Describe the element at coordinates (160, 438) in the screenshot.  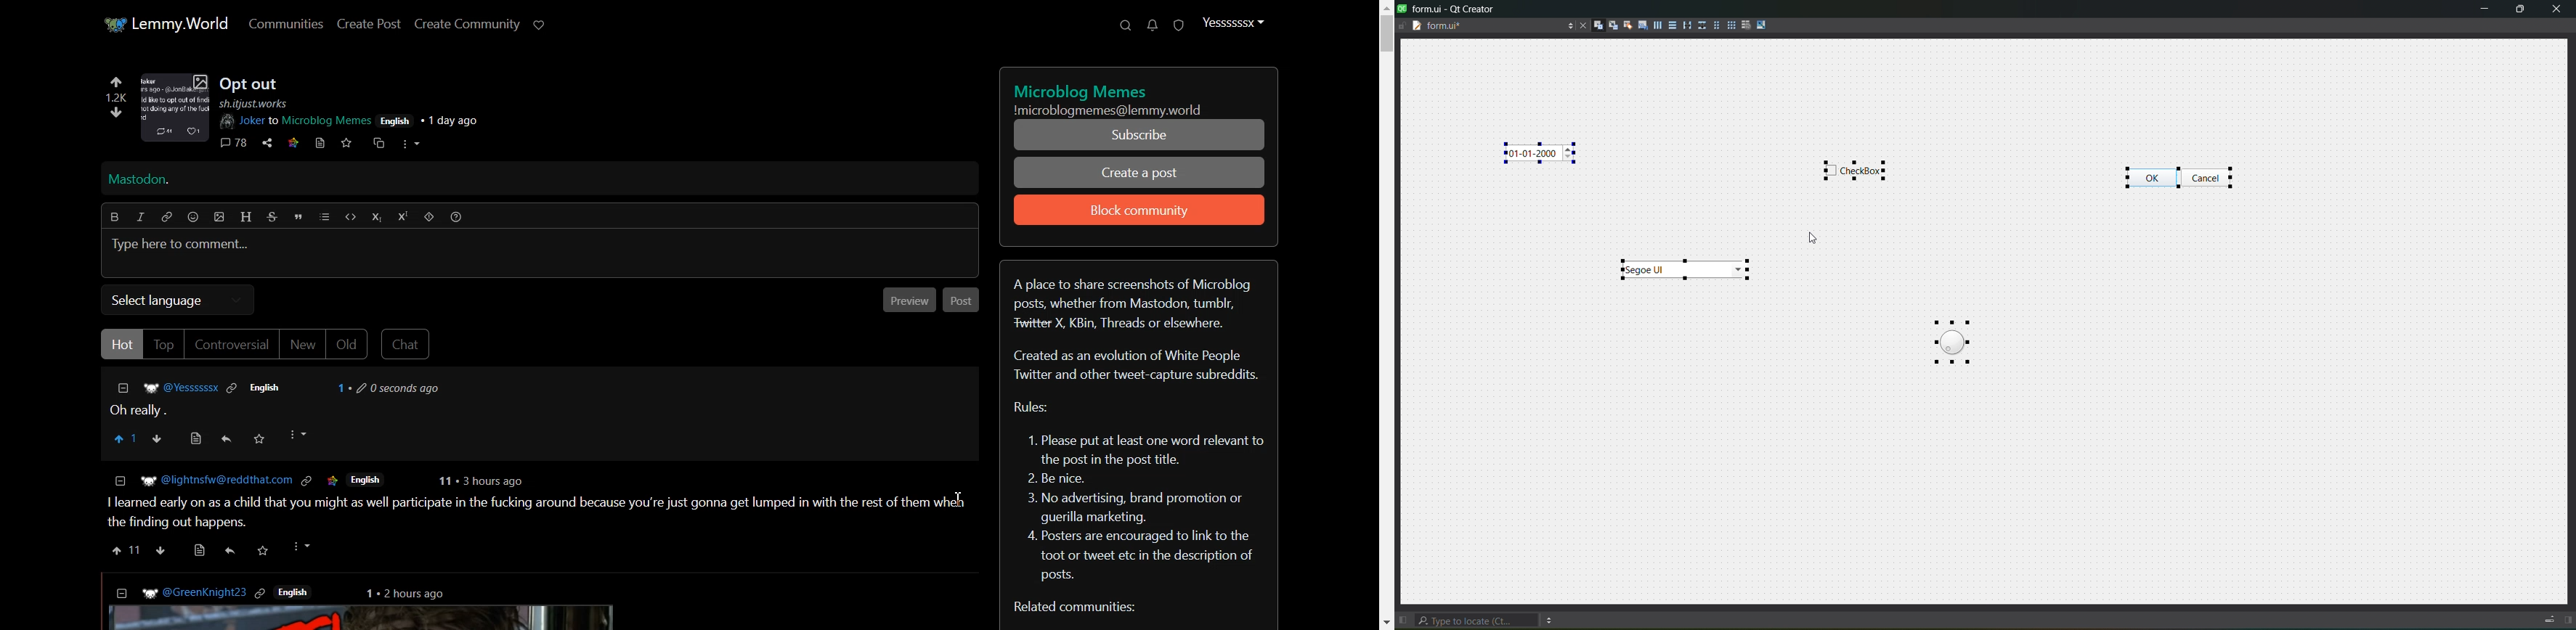
I see `Downvote` at that location.